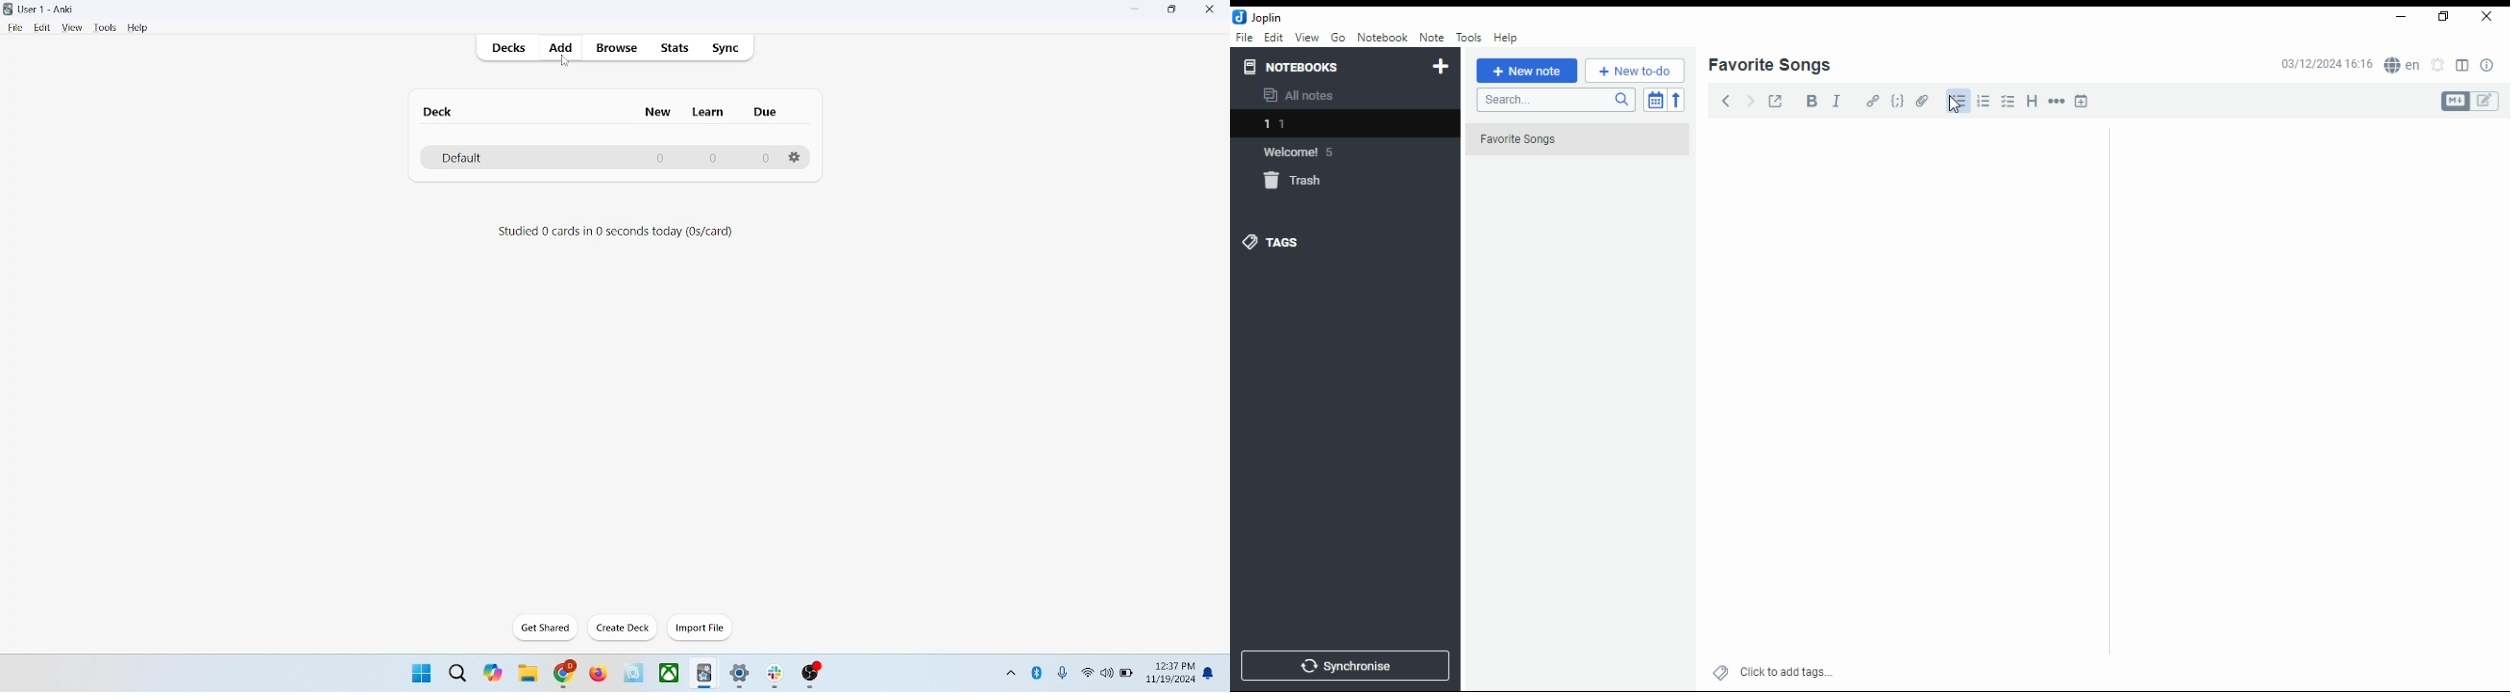 This screenshot has width=2520, height=700. I want to click on icon, so click(1260, 17).